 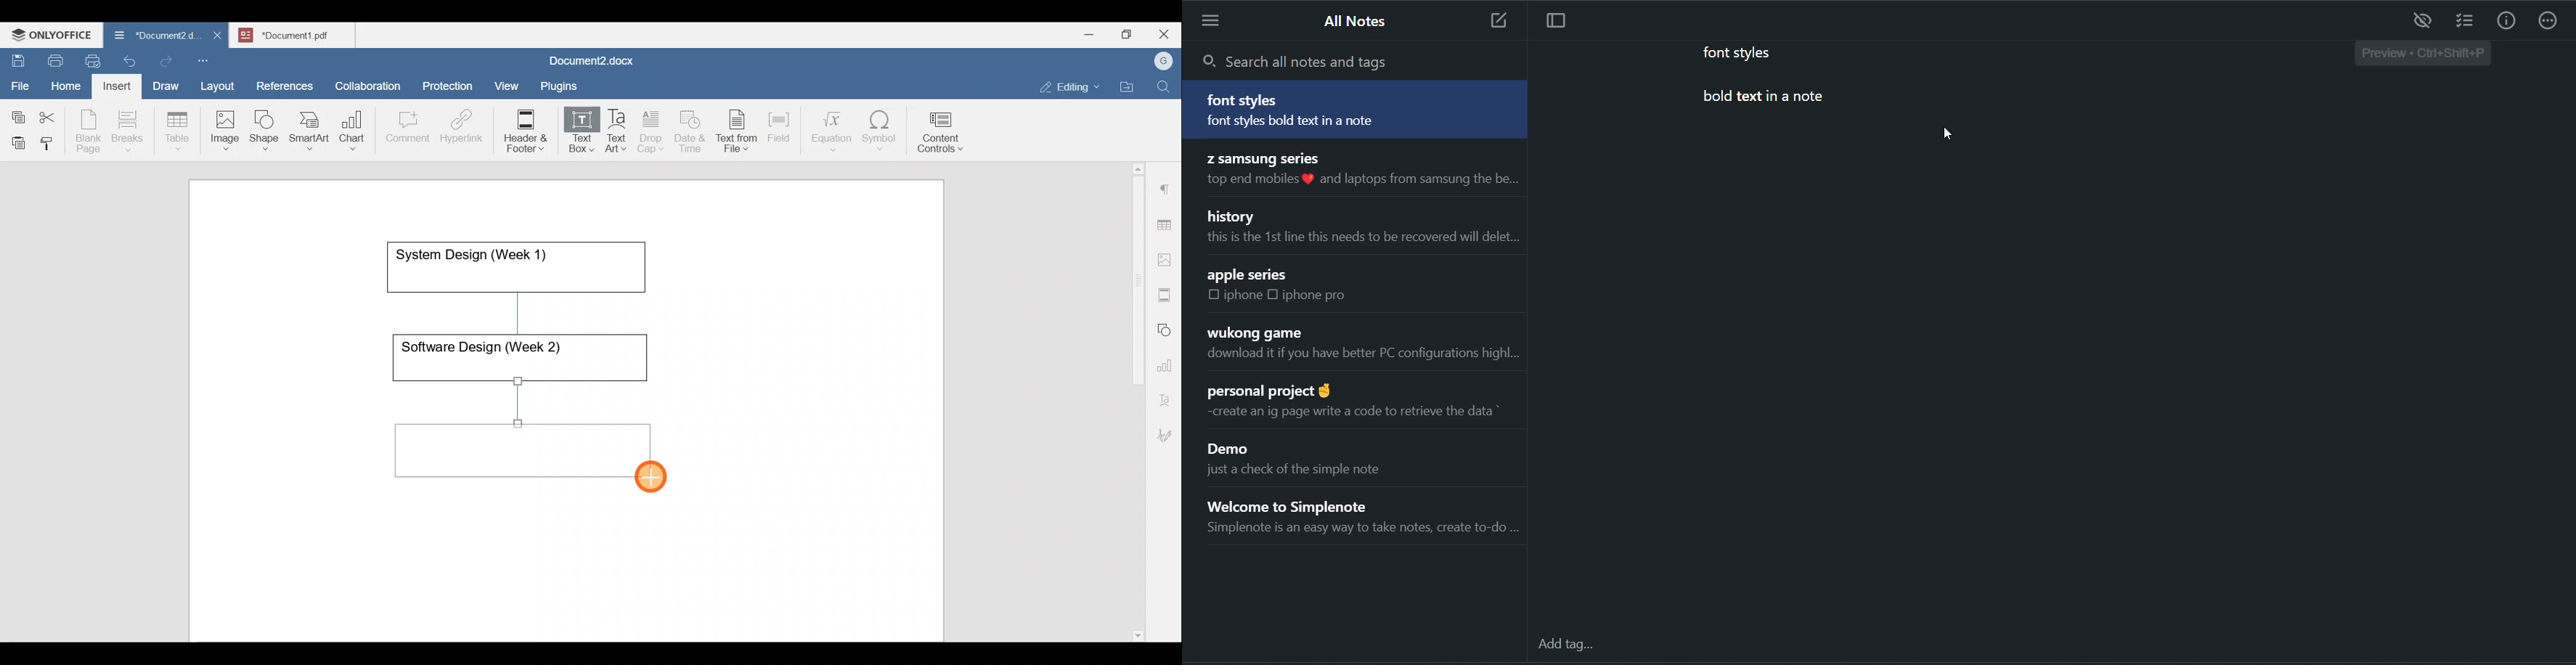 What do you see at coordinates (16, 113) in the screenshot?
I see `Copy` at bounding box center [16, 113].